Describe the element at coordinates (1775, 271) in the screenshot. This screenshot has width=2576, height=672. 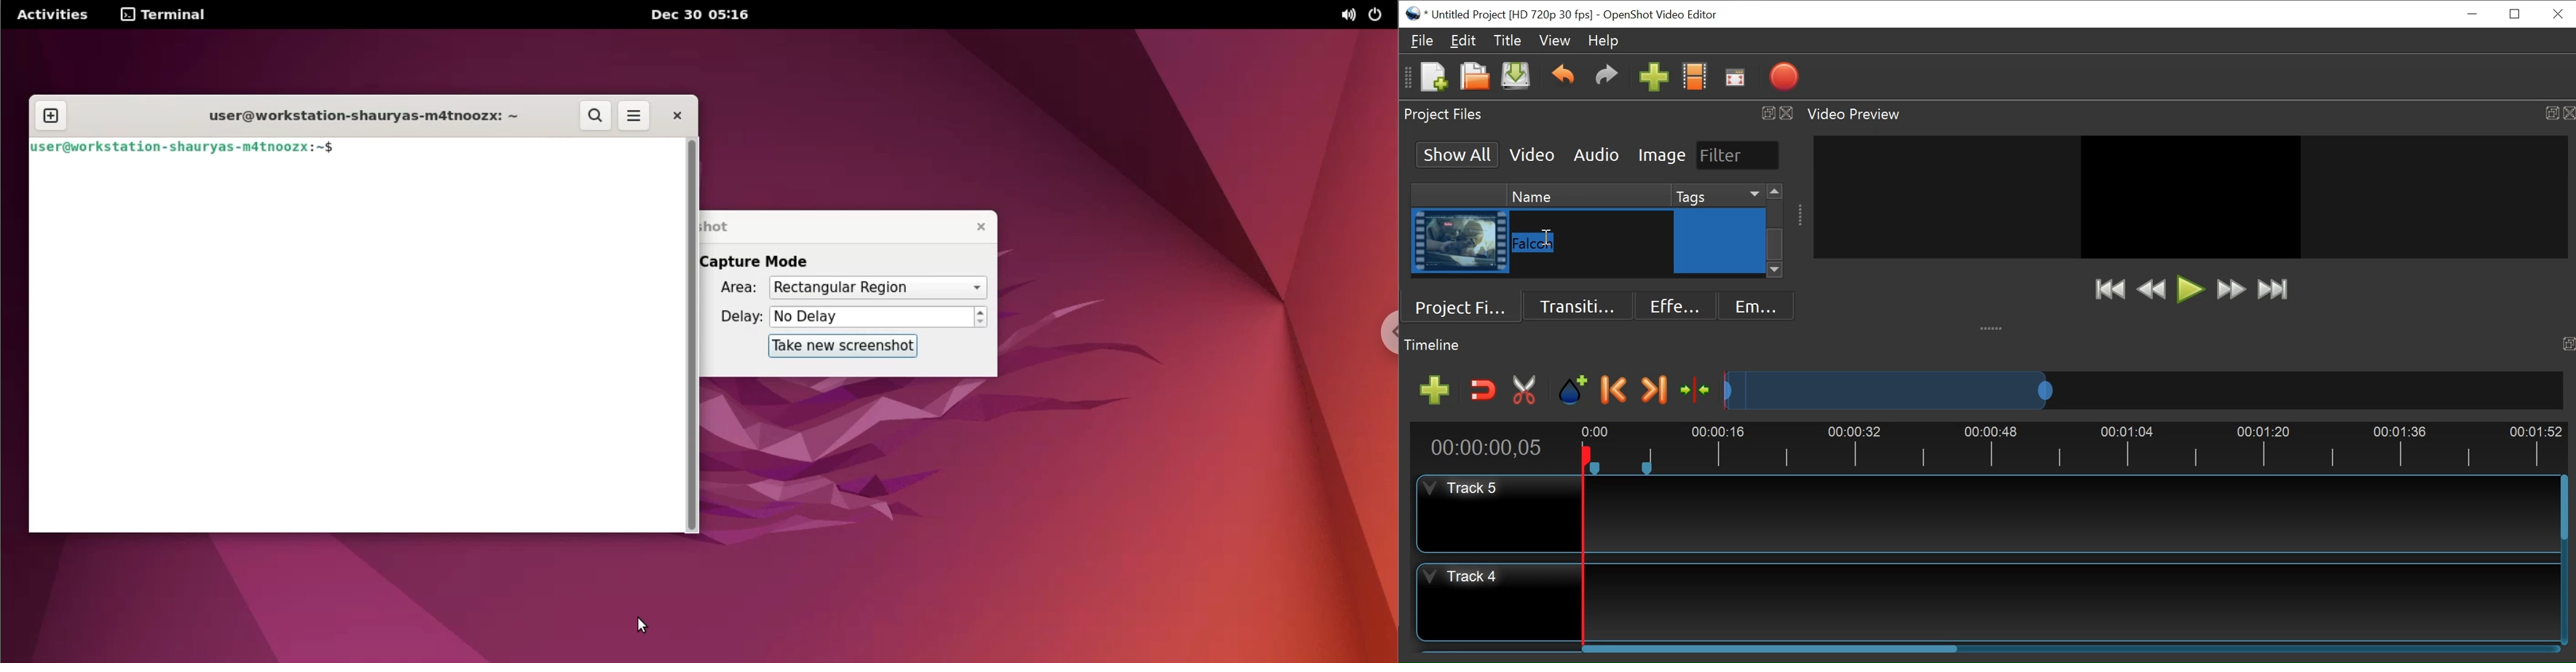
I see `Scroll down` at that location.